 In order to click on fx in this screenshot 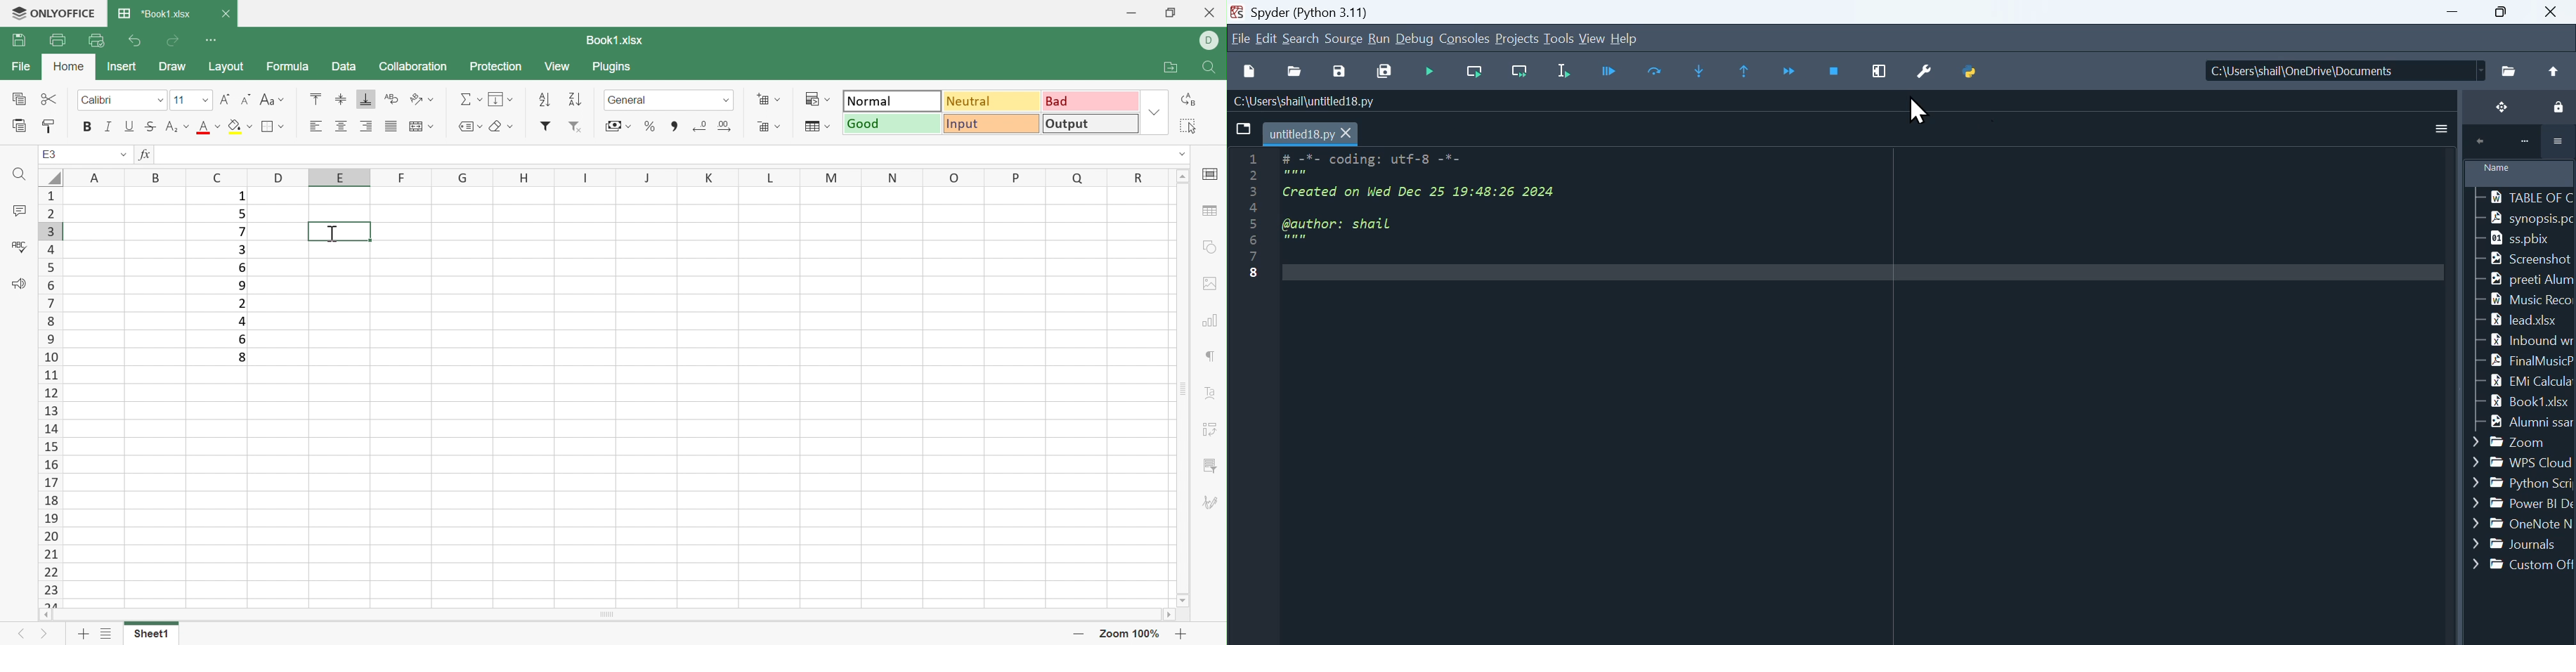, I will do `click(148, 155)`.